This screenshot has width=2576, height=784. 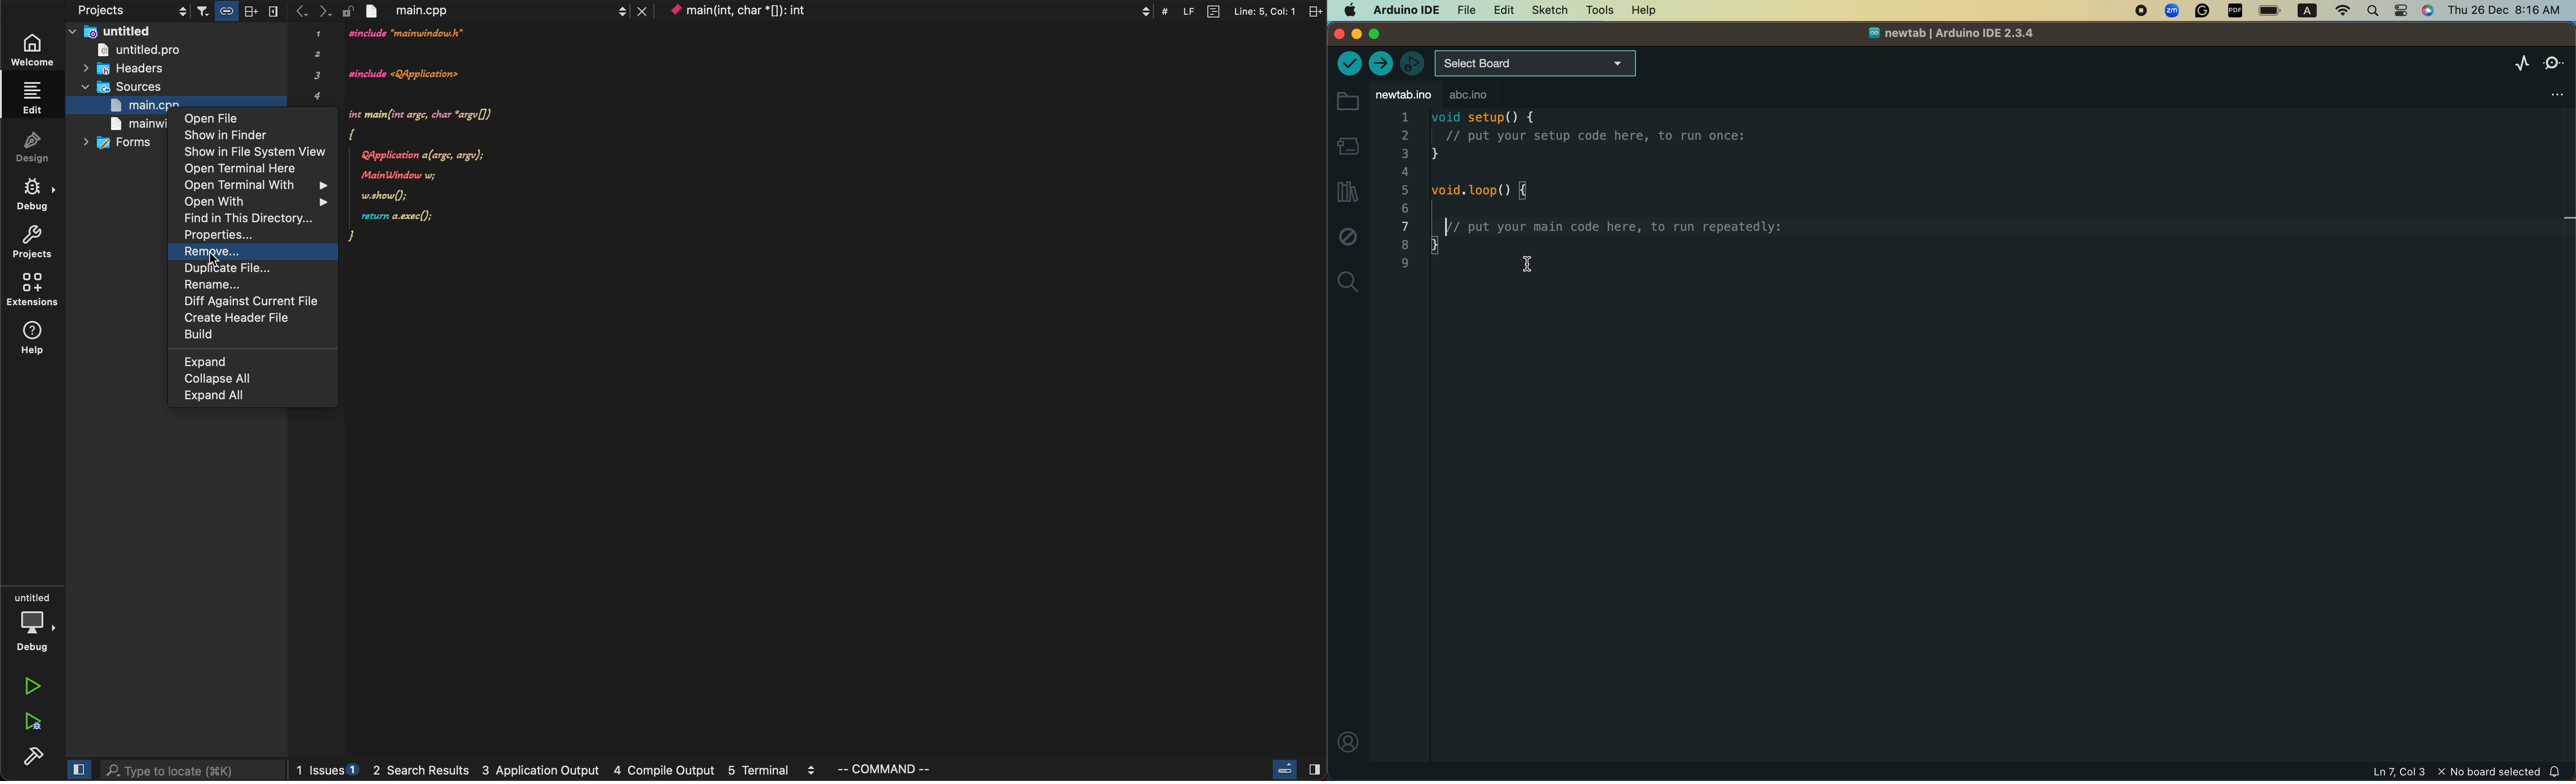 What do you see at coordinates (2544, 91) in the screenshot?
I see `file setting` at bounding box center [2544, 91].